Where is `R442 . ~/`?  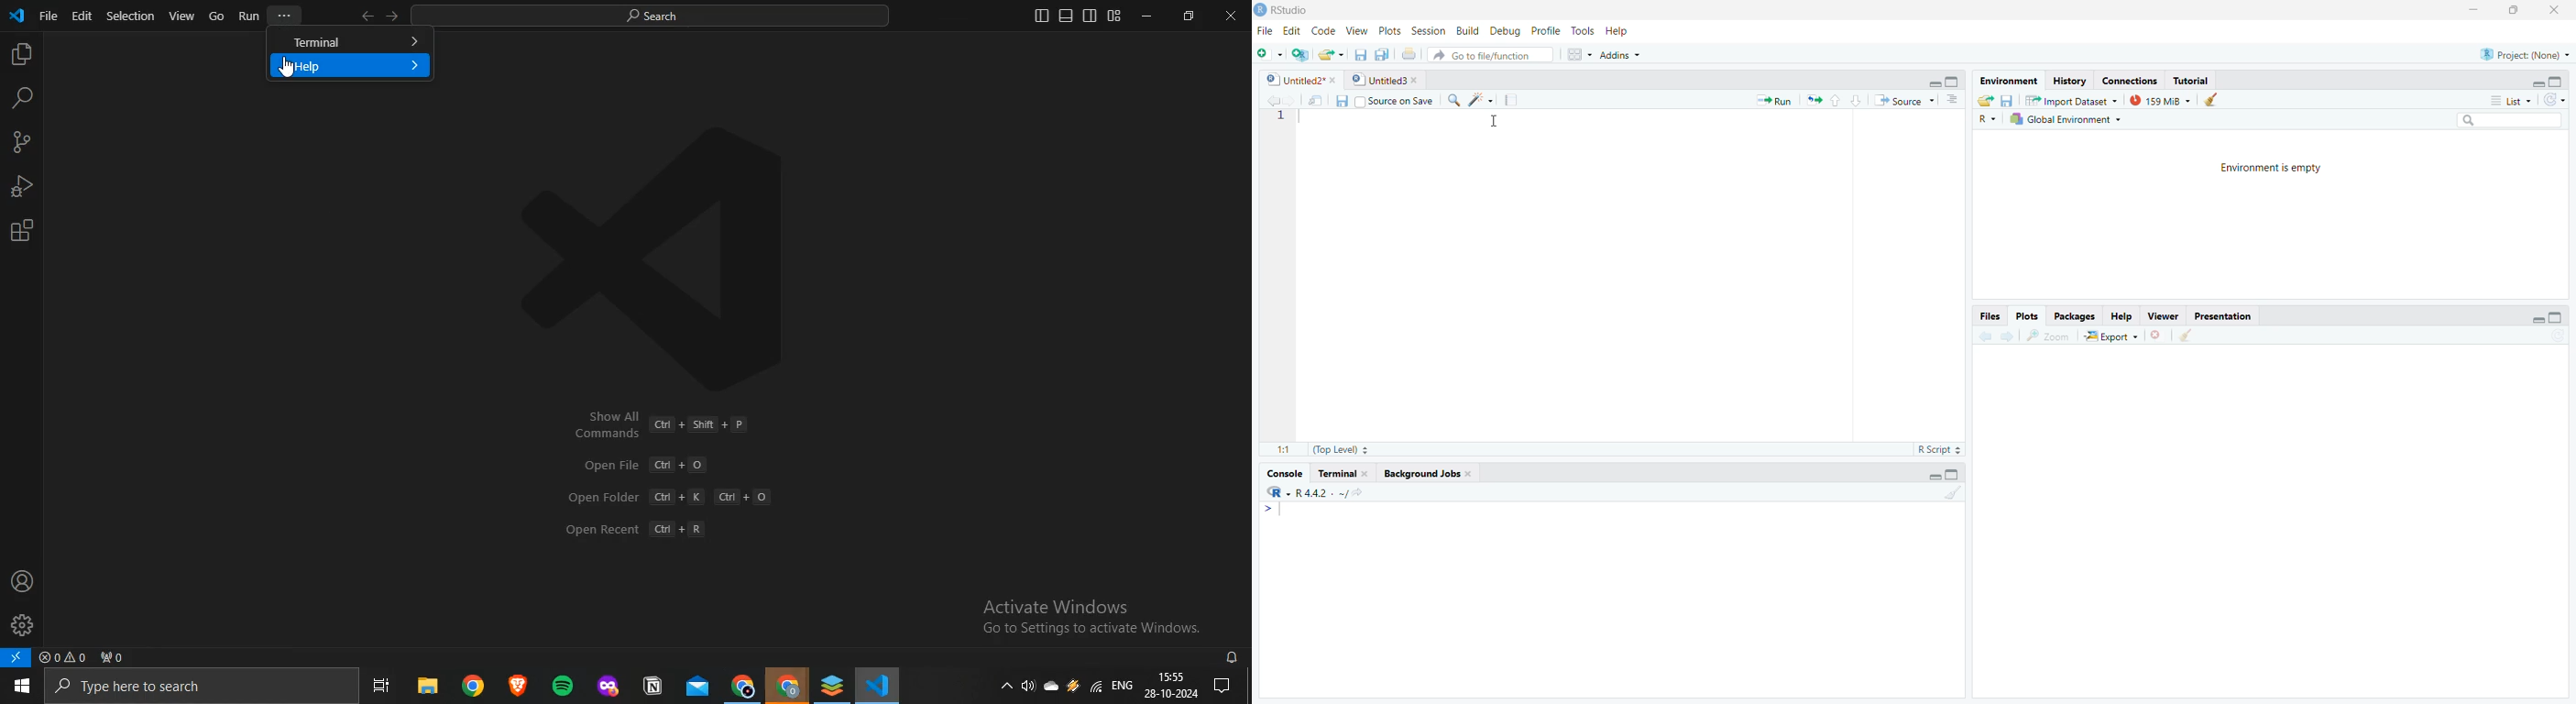 R442 . ~/ is located at coordinates (1321, 493).